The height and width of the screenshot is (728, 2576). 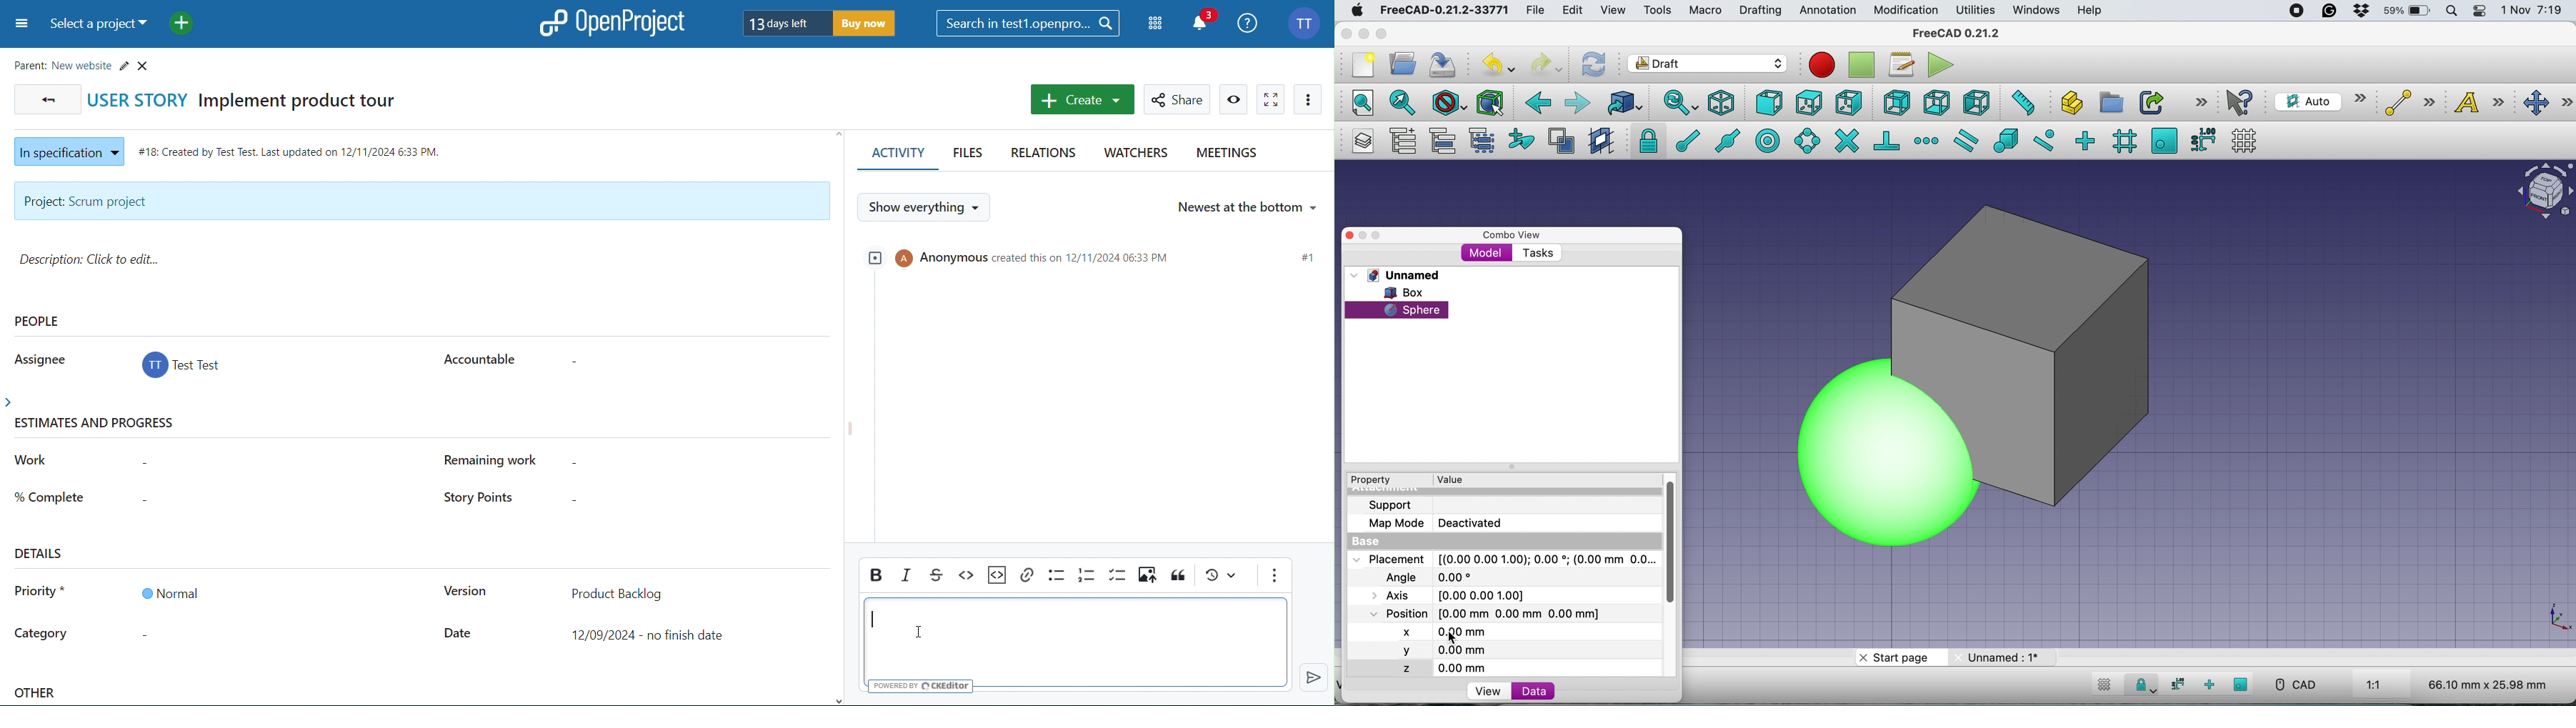 I want to click on refresh, so click(x=1592, y=63).